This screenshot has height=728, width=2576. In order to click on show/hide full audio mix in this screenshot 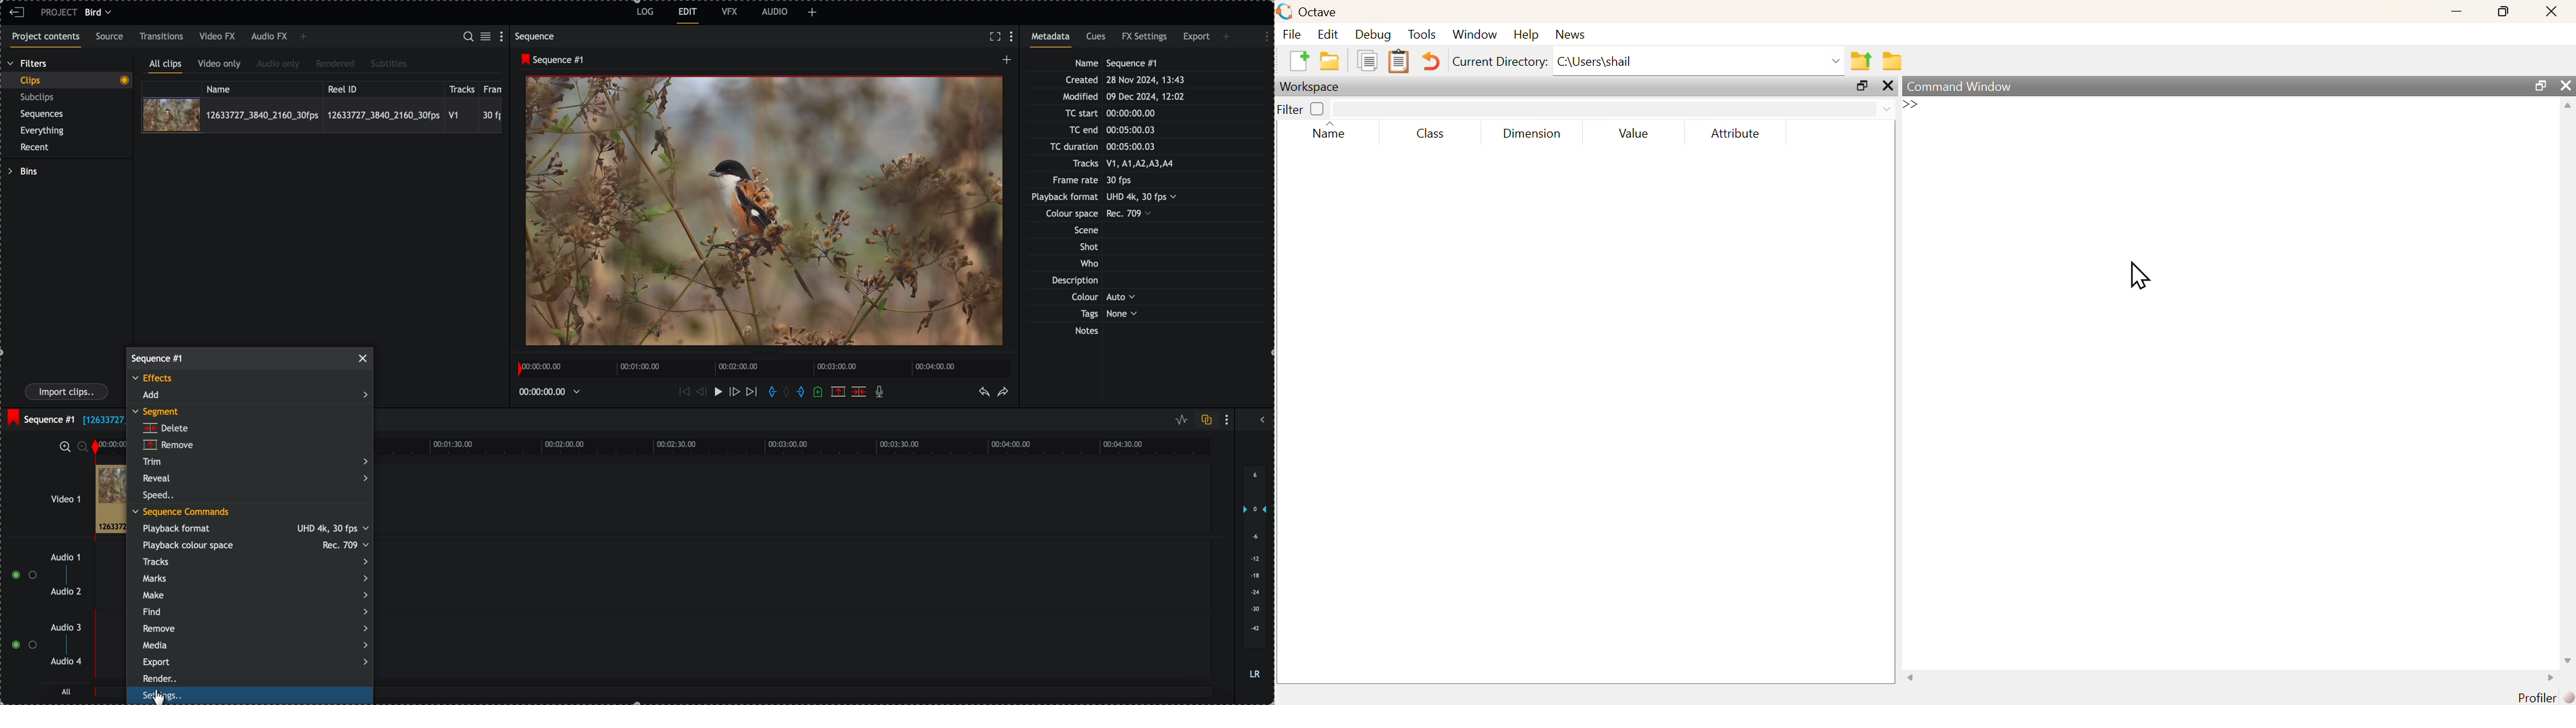, I will do `click(1261, 419)`.